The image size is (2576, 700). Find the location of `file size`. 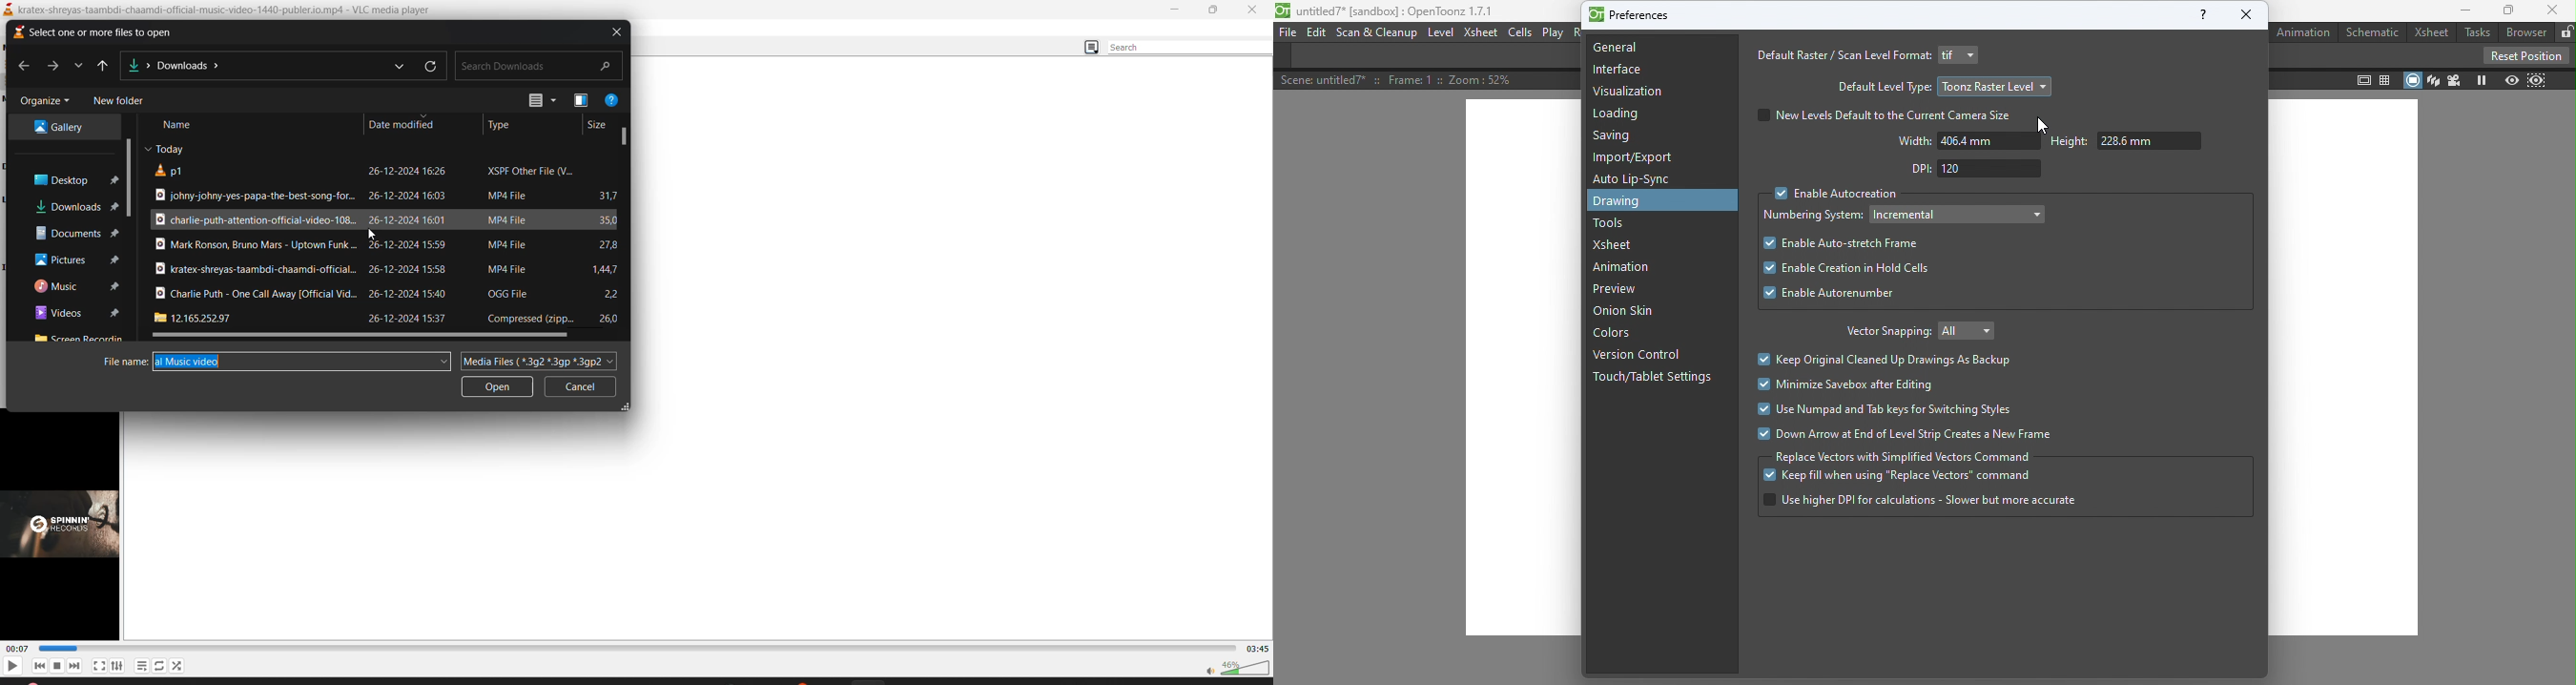

file size is located at coordinates (602, 267).